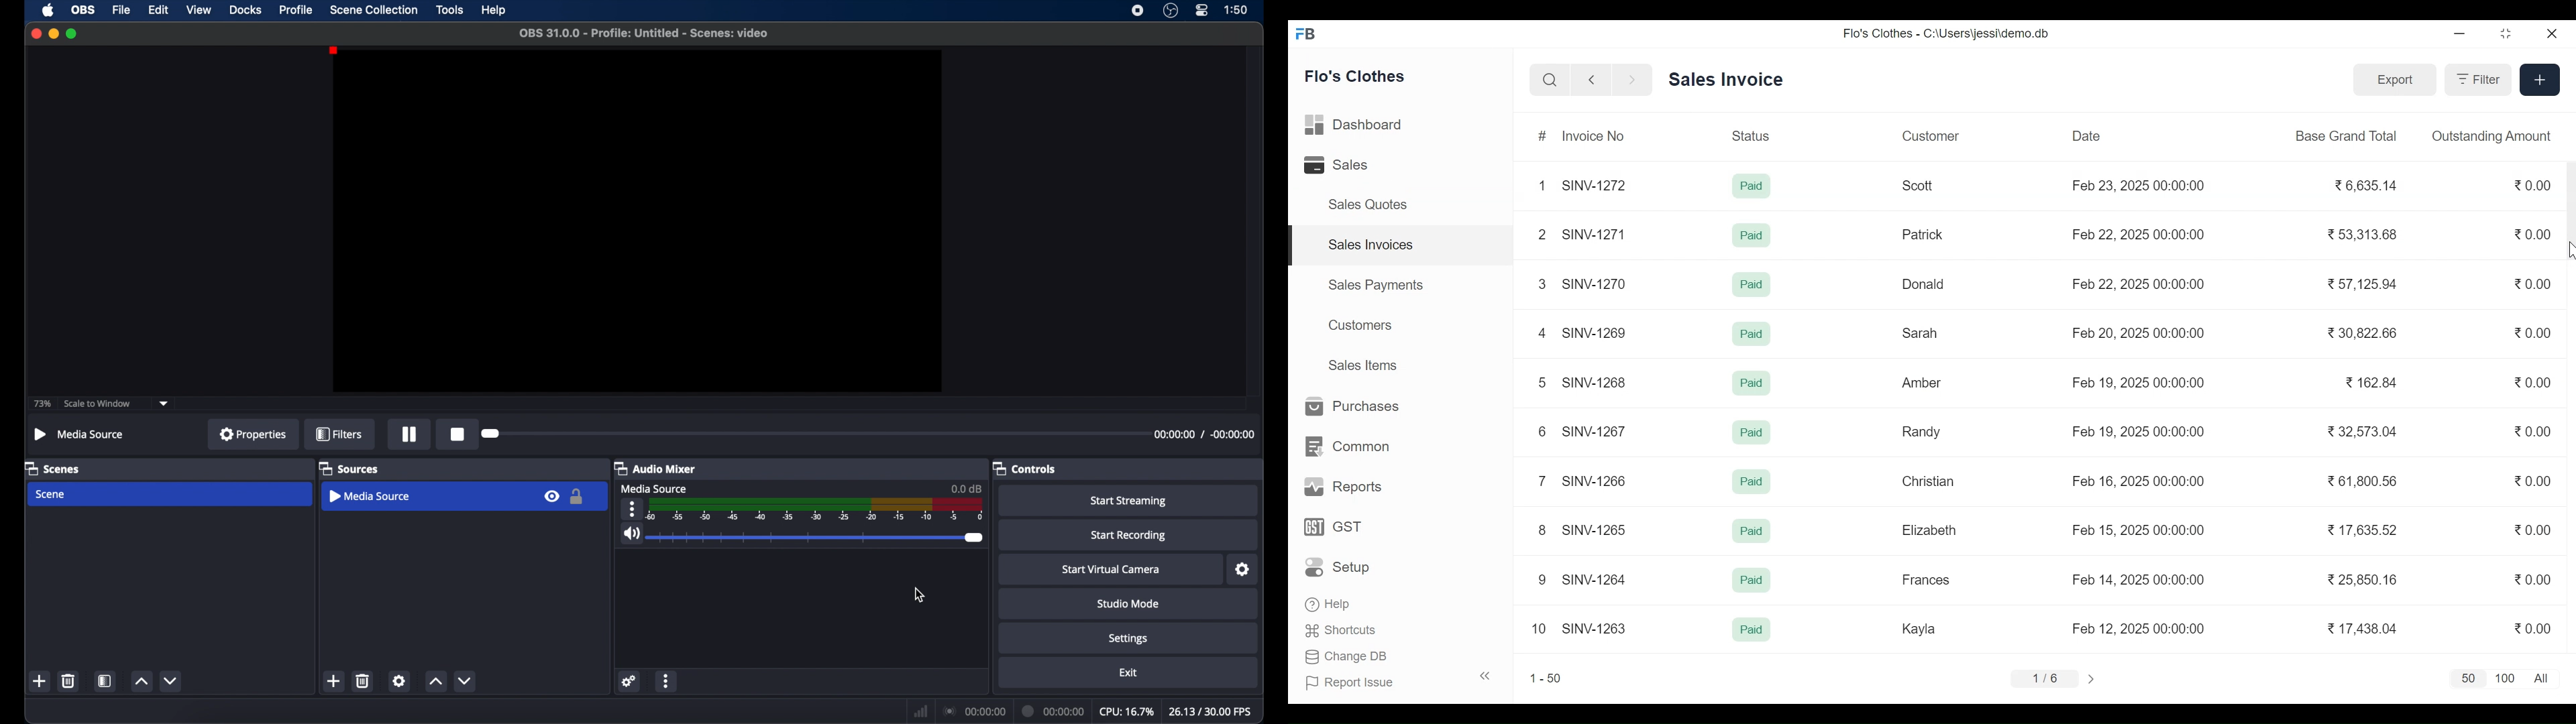 This screenshot has height=728, width=2576. Describe the element at coordinates (2140, 382) in the screenshot. I see `Feb 19, 2025 00:00:00` at that location.